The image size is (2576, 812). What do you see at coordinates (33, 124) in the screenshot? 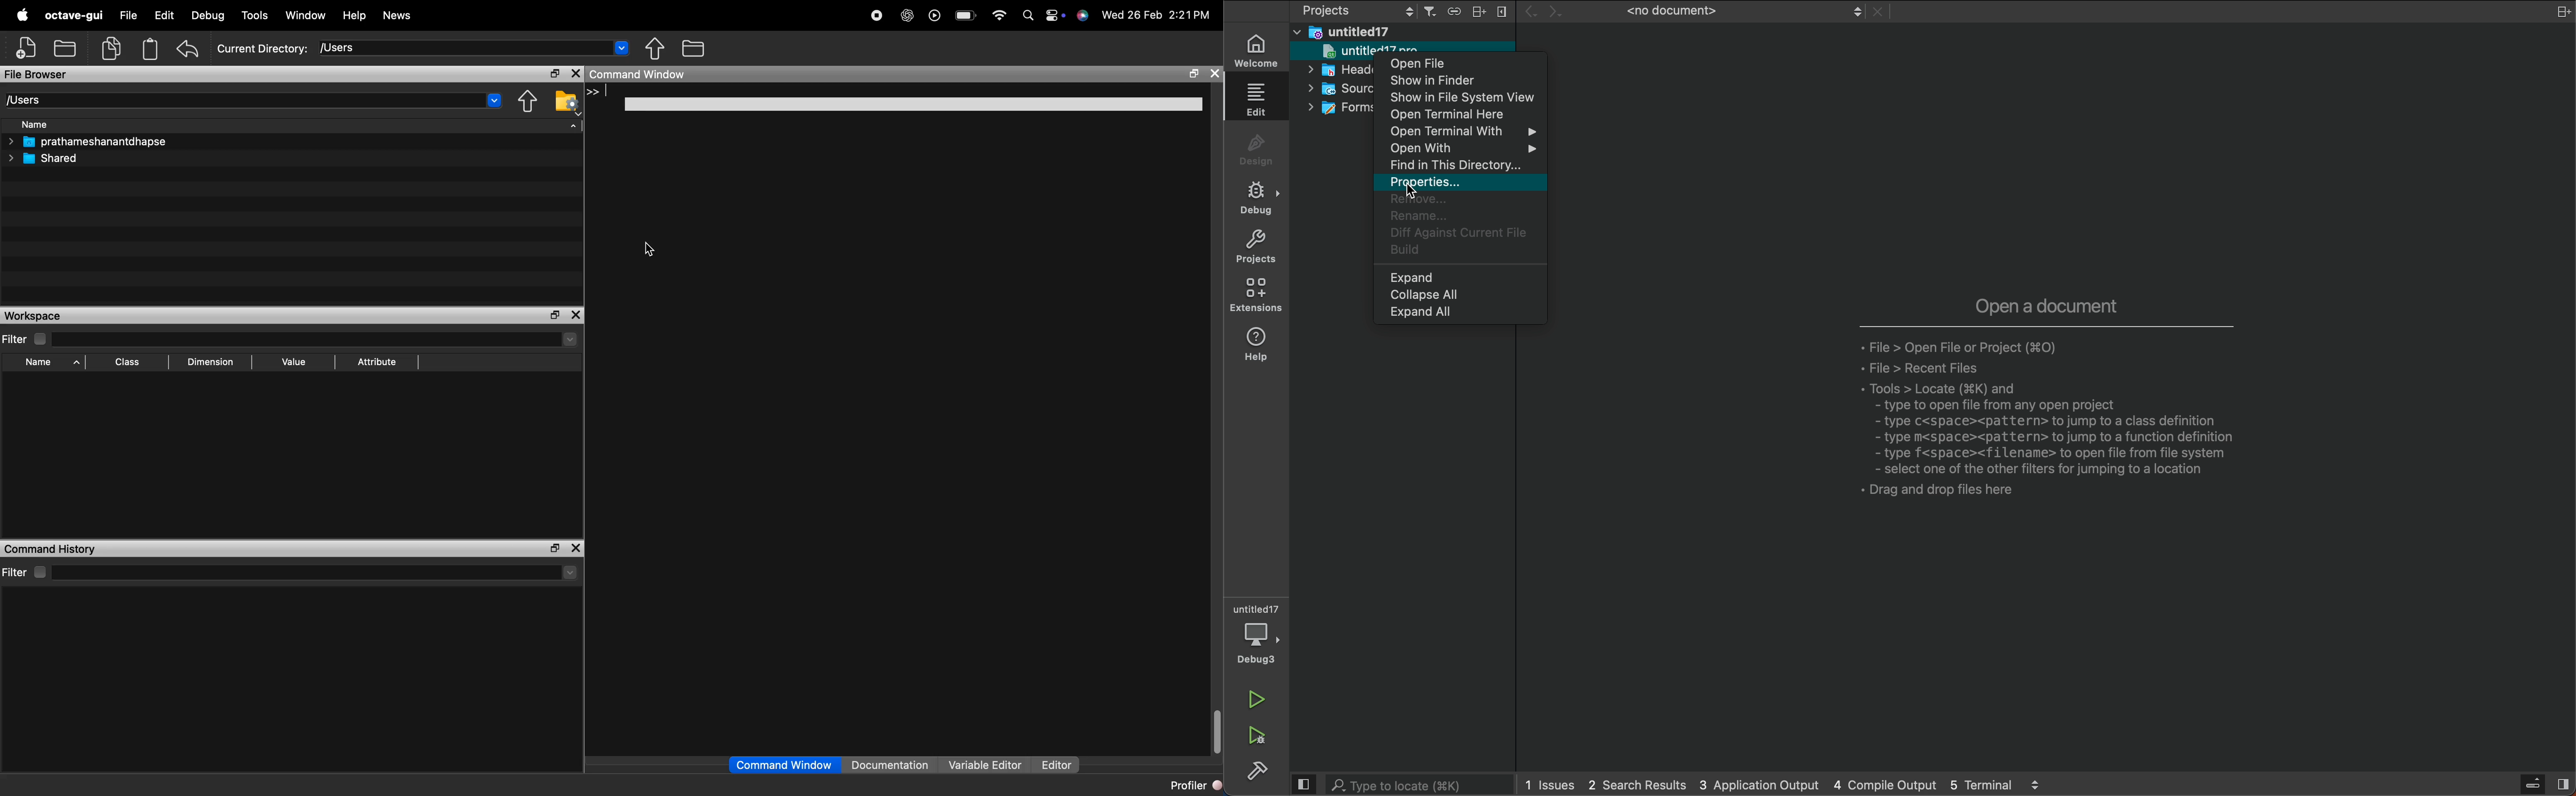
I see `Name` at bounding box center [33, 124].